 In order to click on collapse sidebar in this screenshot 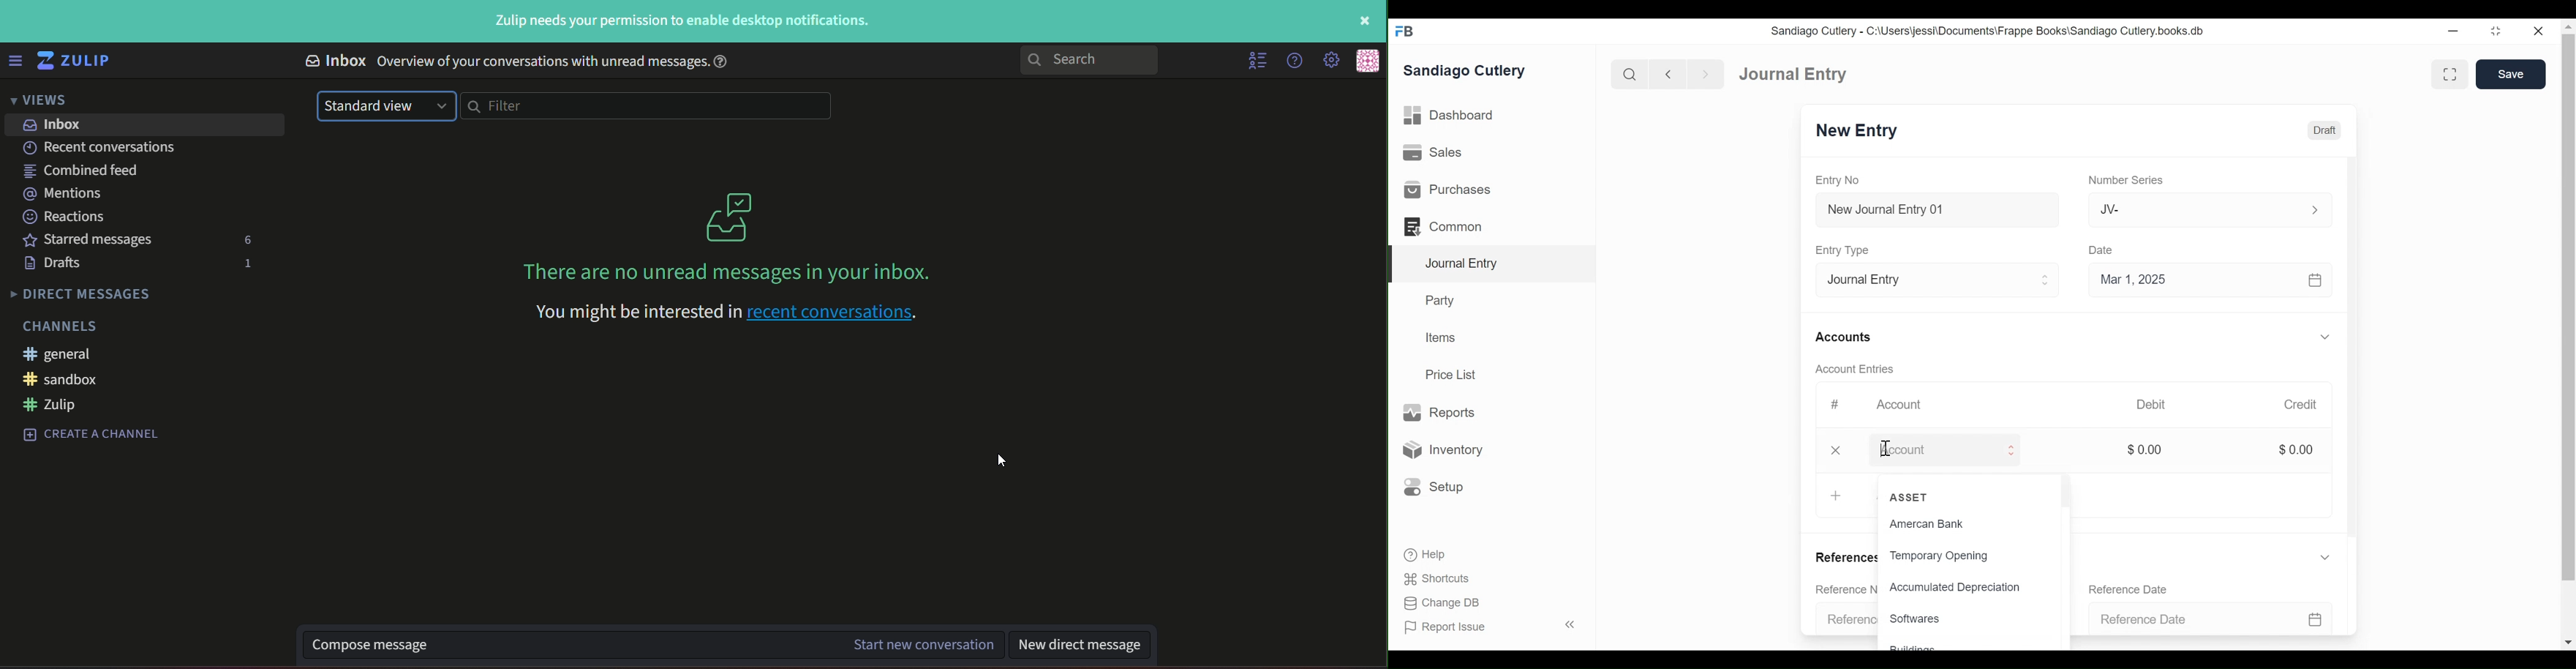, I will do `click(1568, 624)`.